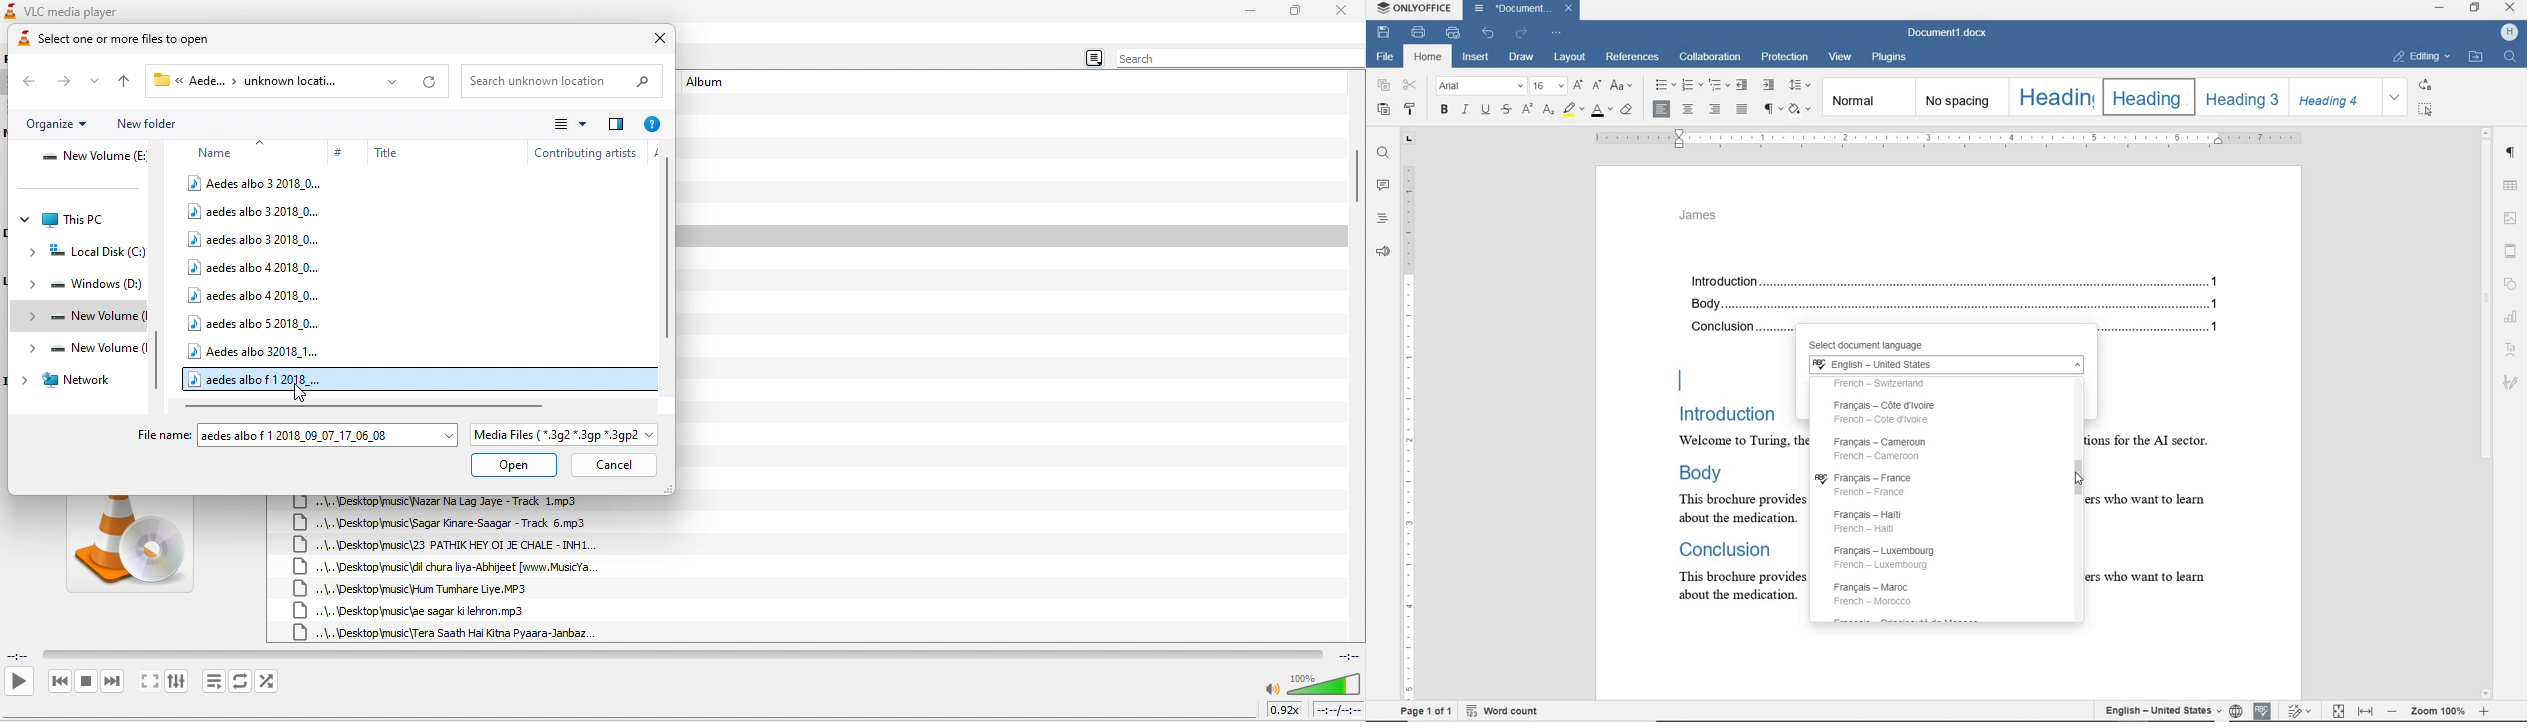 The width and height of the screenshot is (2548, 728). What do you see at coordinates (1624, 86) in the screenshot?
I see `change case` at bounding box center [1624, 86].